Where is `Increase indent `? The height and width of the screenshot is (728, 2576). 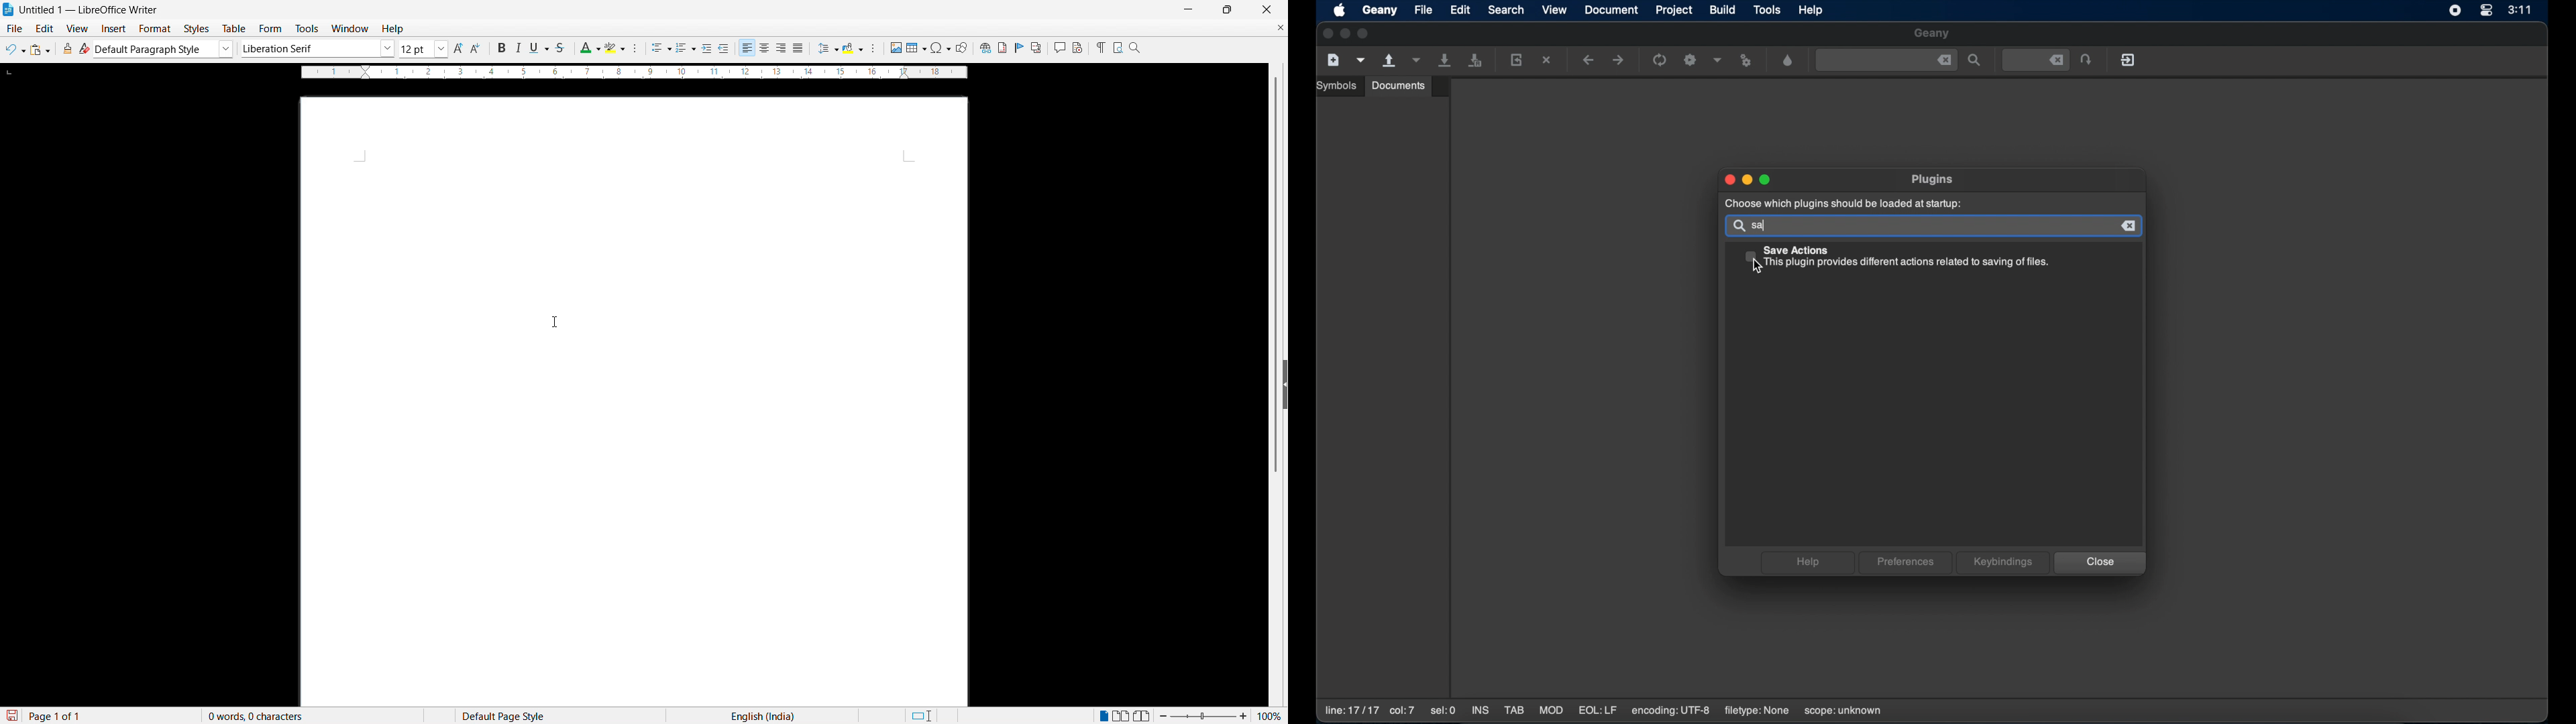
Increase indent  is located at coordinates (707, 49).